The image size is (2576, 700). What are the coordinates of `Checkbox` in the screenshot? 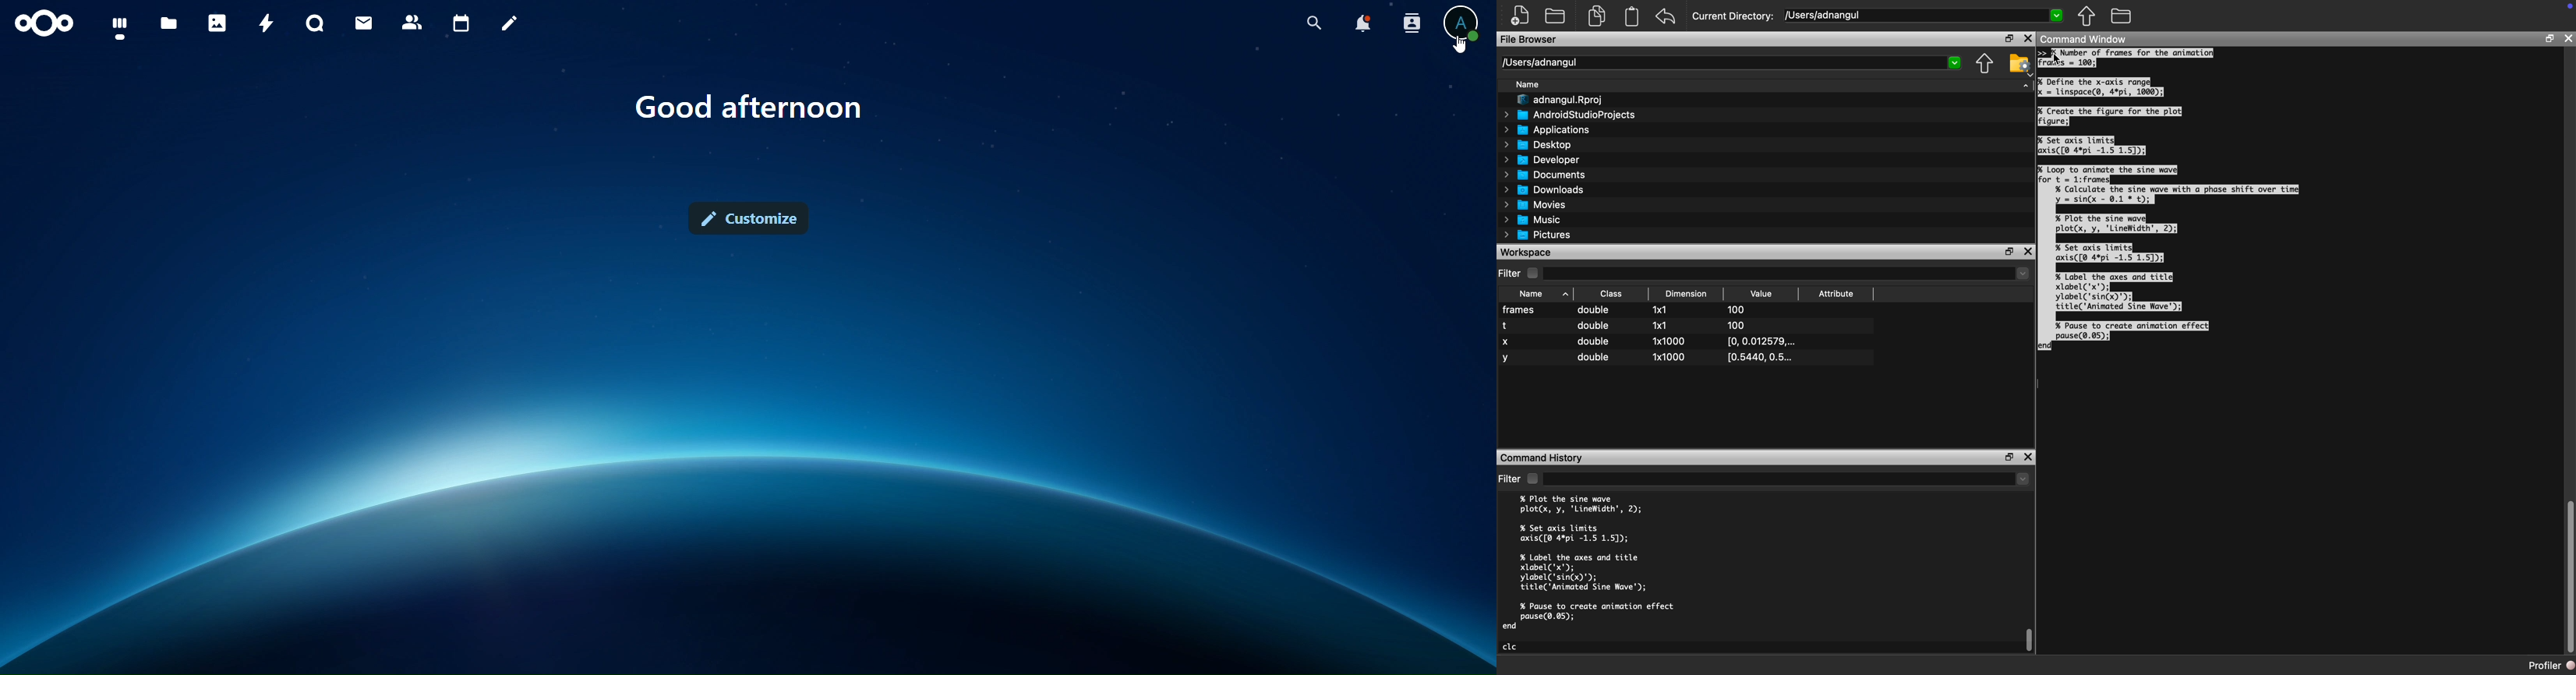 It's located at (1533, 273).